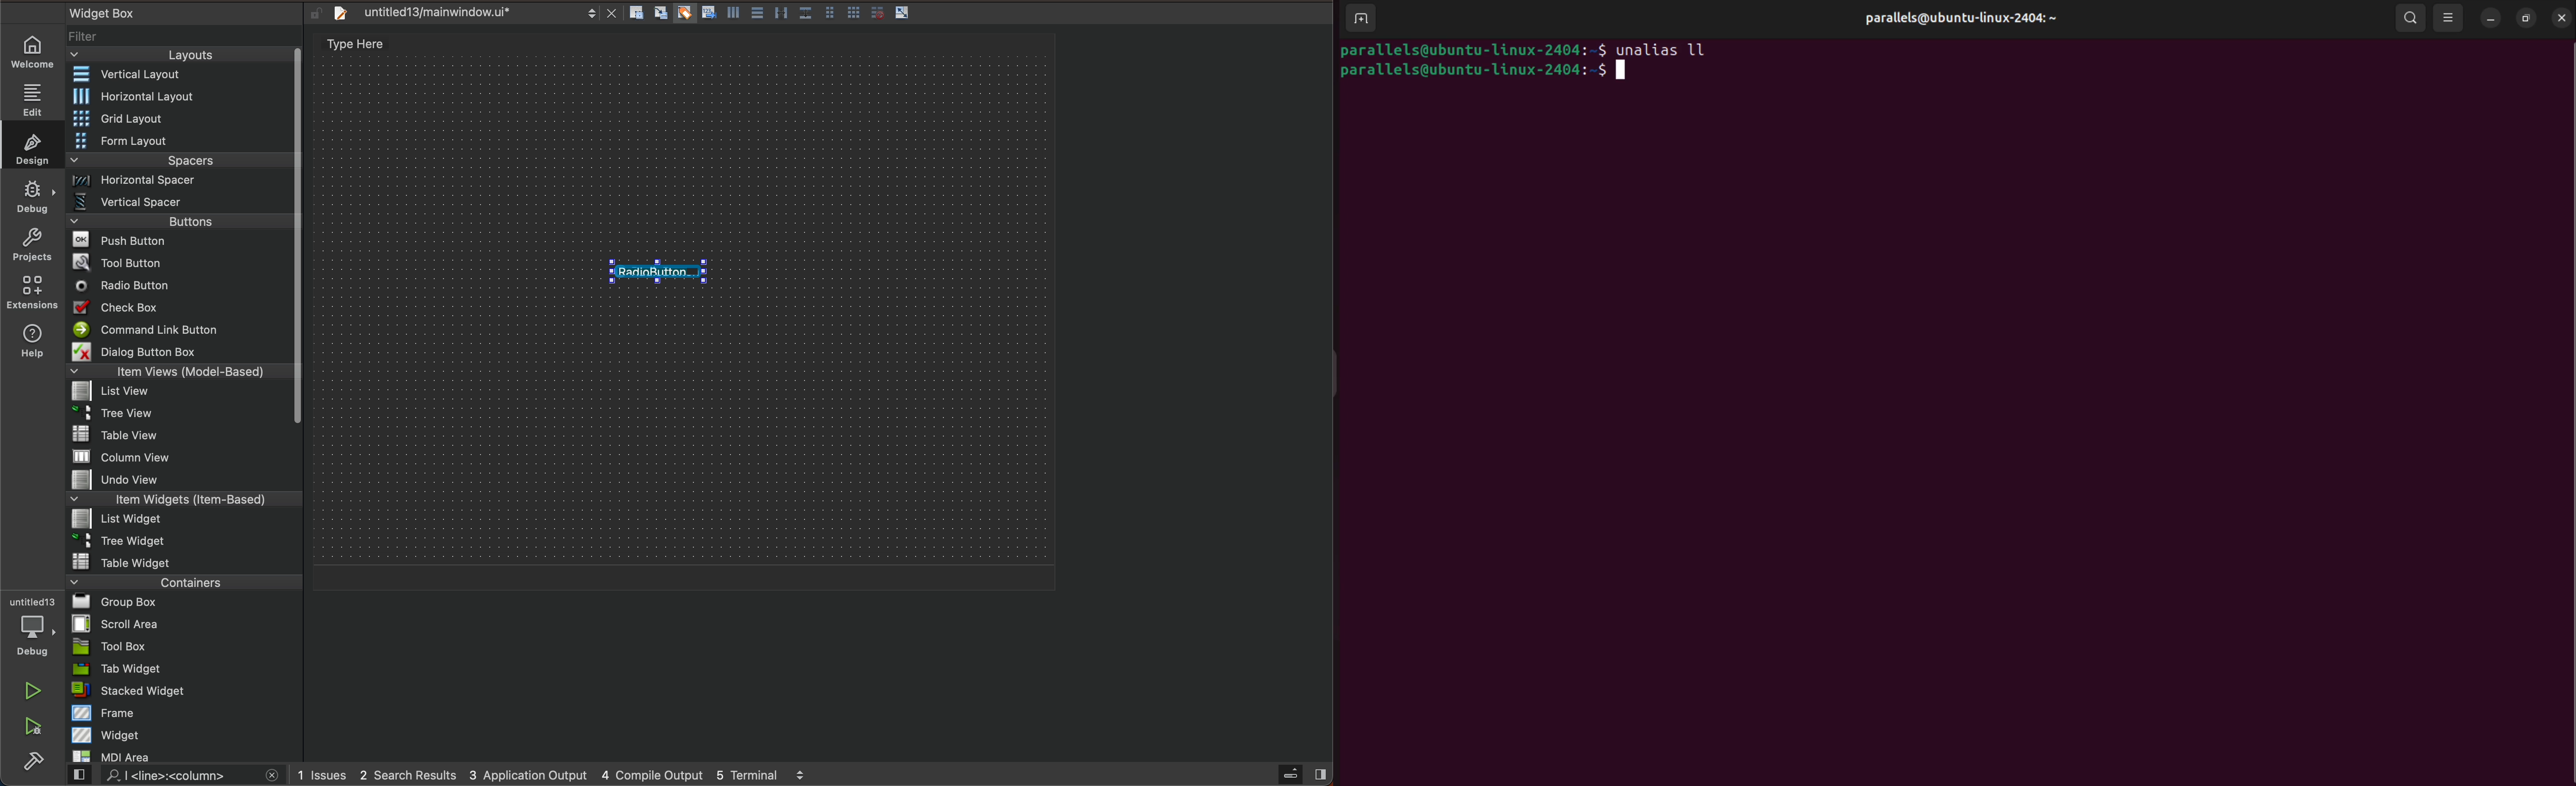 This screenshot has width=2576, height=812. What do you see at coordinates (780, 13) in the screenshot?
I see `` at bounding box center [780, 13].